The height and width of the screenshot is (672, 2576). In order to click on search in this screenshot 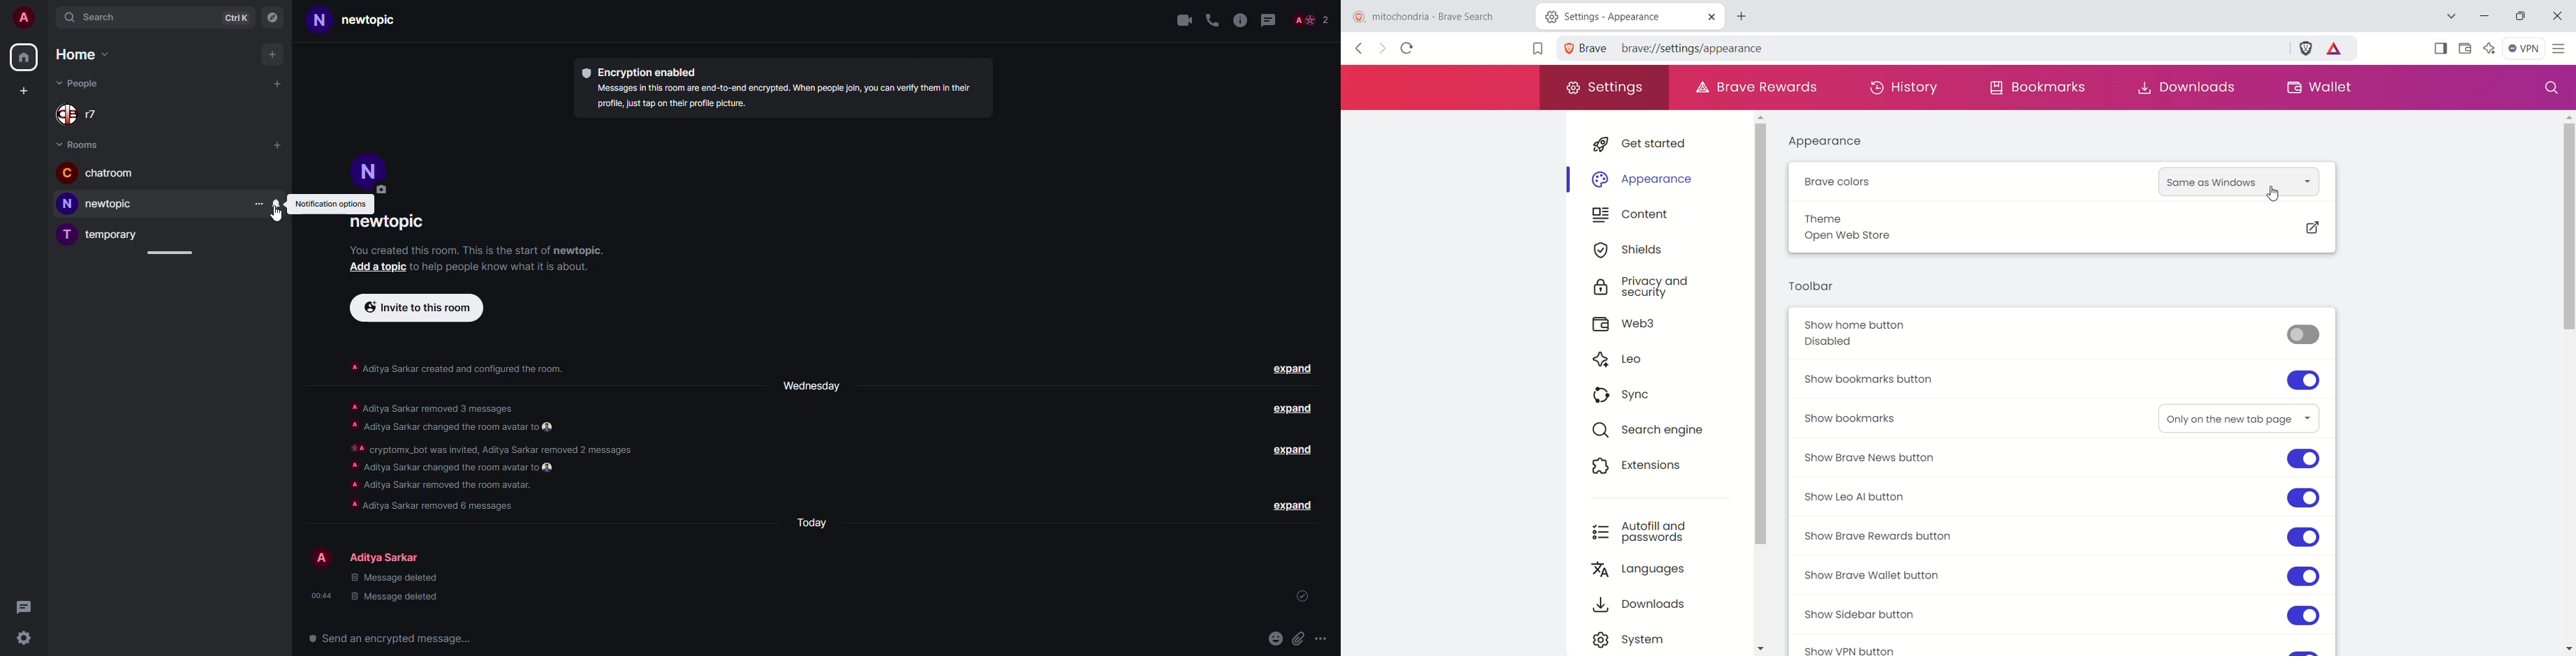, I will do `click(94, 18)`.